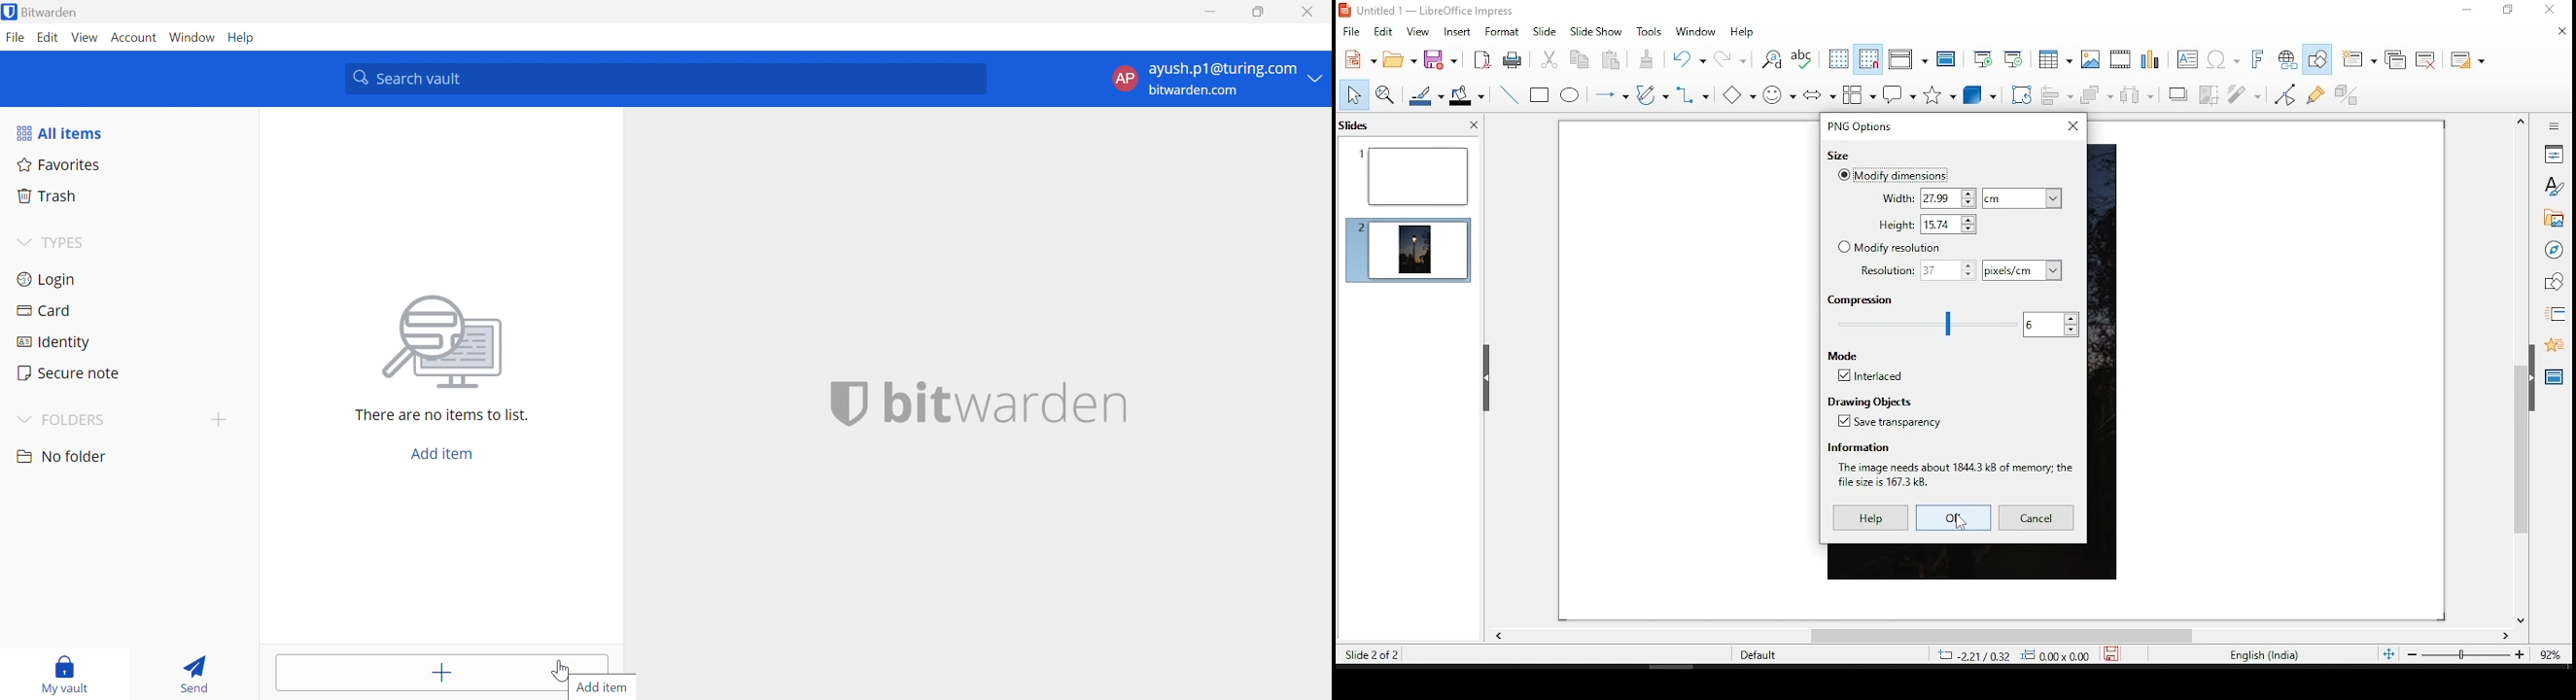  I want to click on Dimensions, so click(2034, 655).